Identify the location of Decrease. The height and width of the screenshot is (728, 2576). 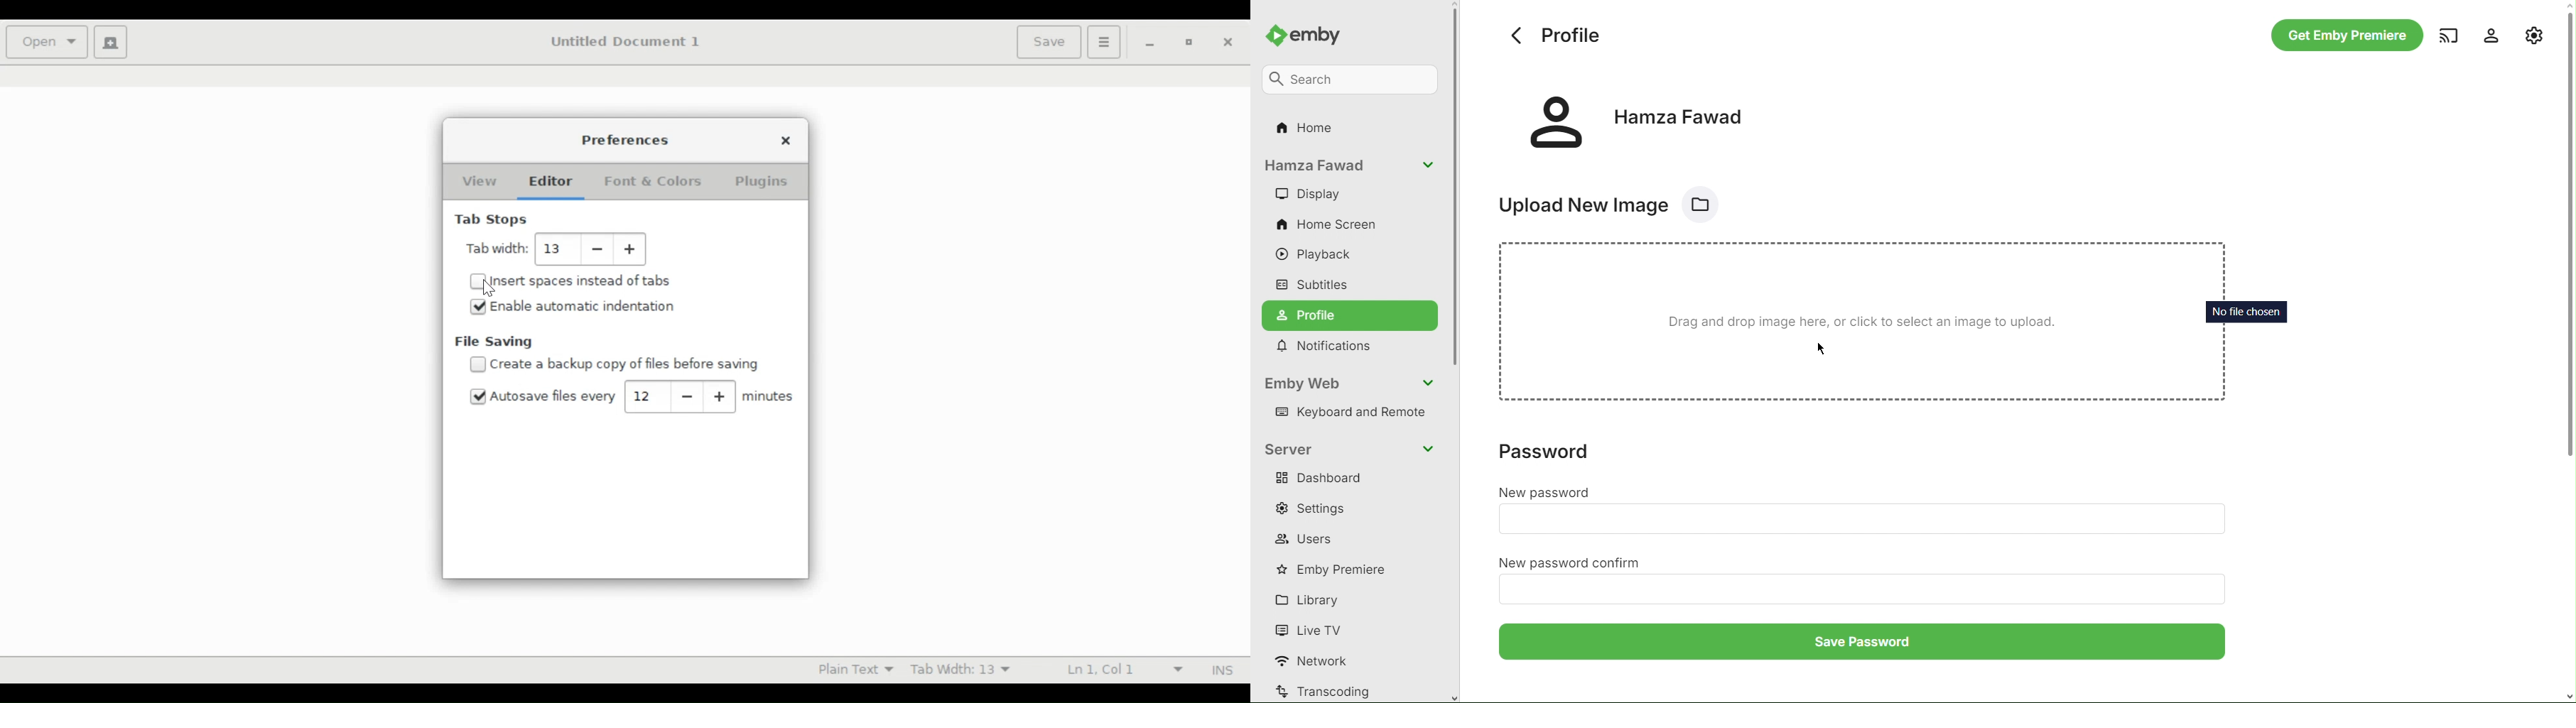
(598, 249).